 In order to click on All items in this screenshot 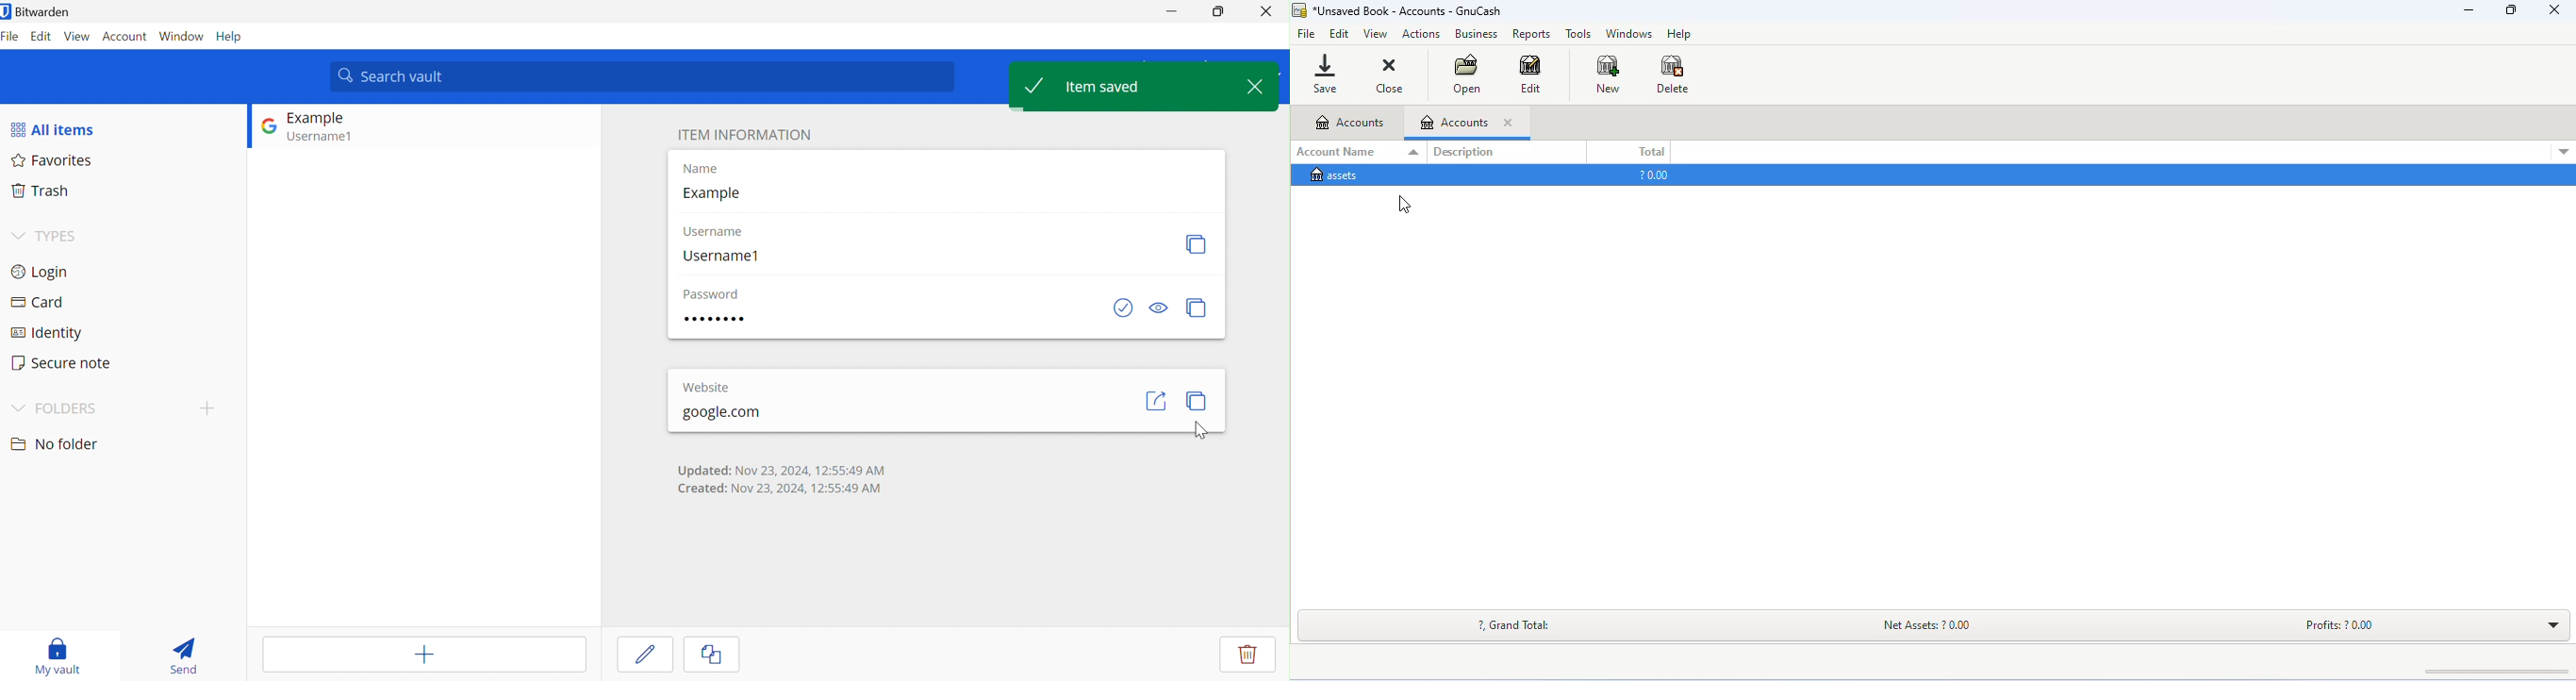, I will do `click(53, 128)`.